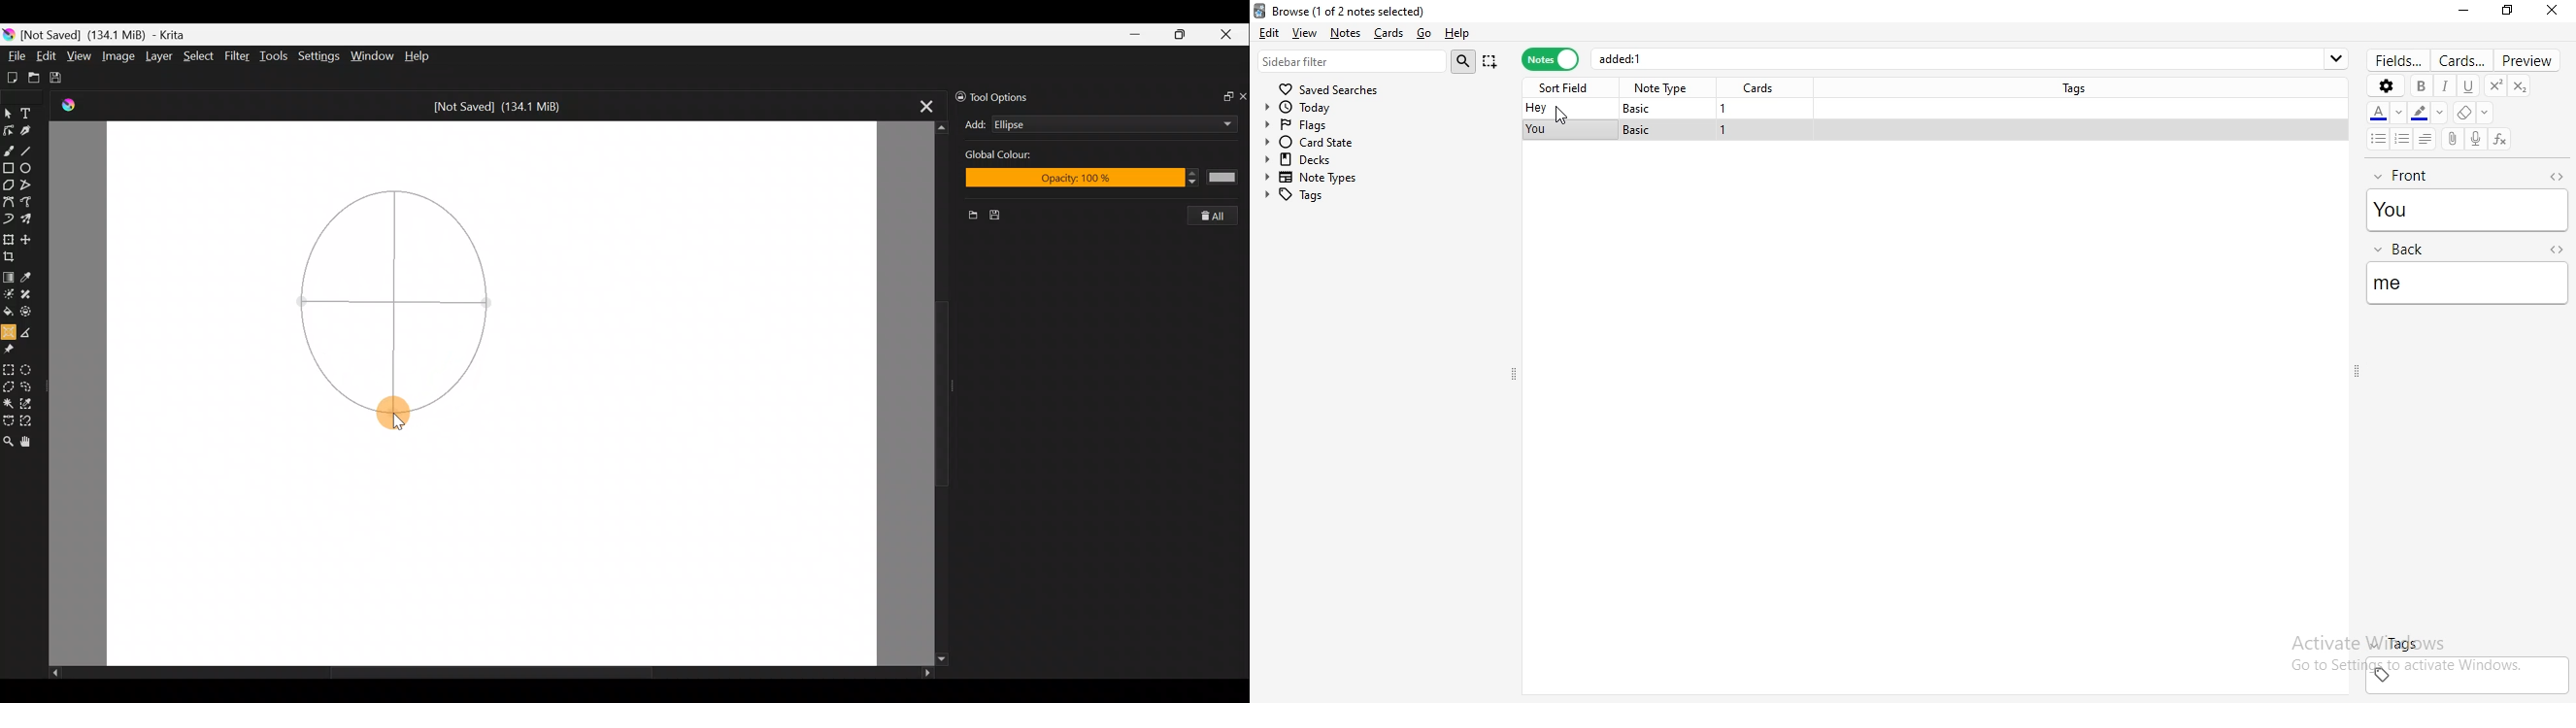  Describe the element at coordinates (1316, 178) in the screenshot. I see `note types` at that location.